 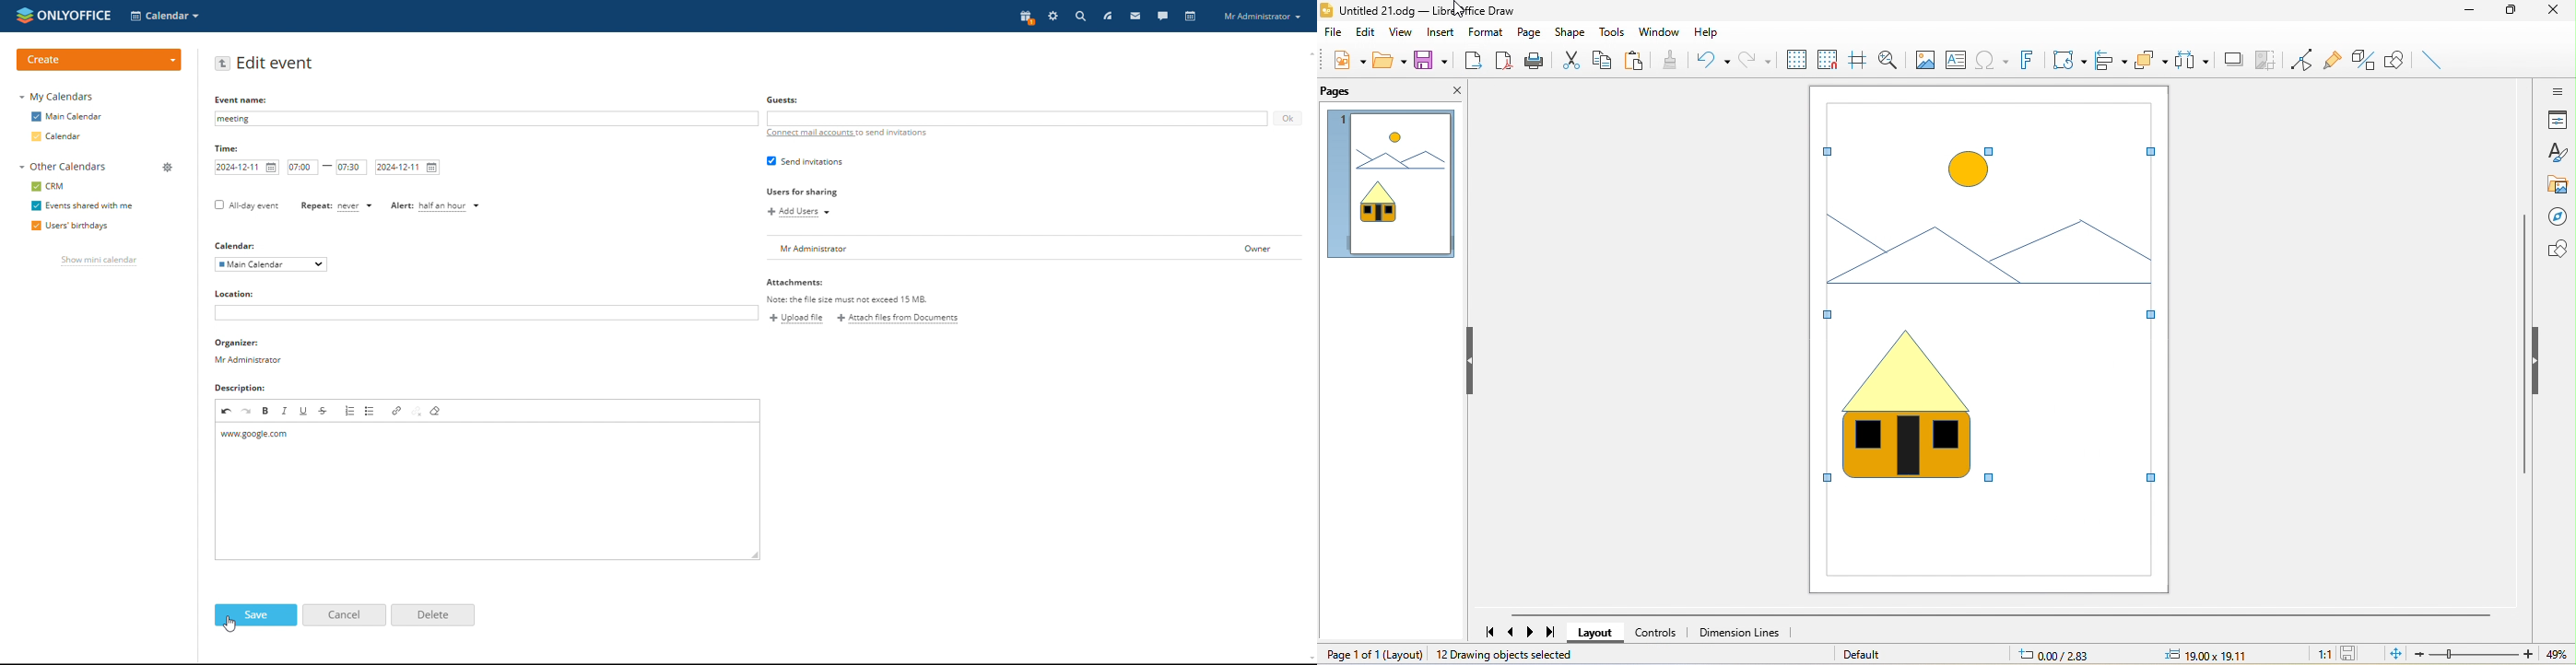 What do you see at coordinates (1999, 615) in the screenshot?
I see `horizontal scroll bar` at bounding box center [1999, 615].